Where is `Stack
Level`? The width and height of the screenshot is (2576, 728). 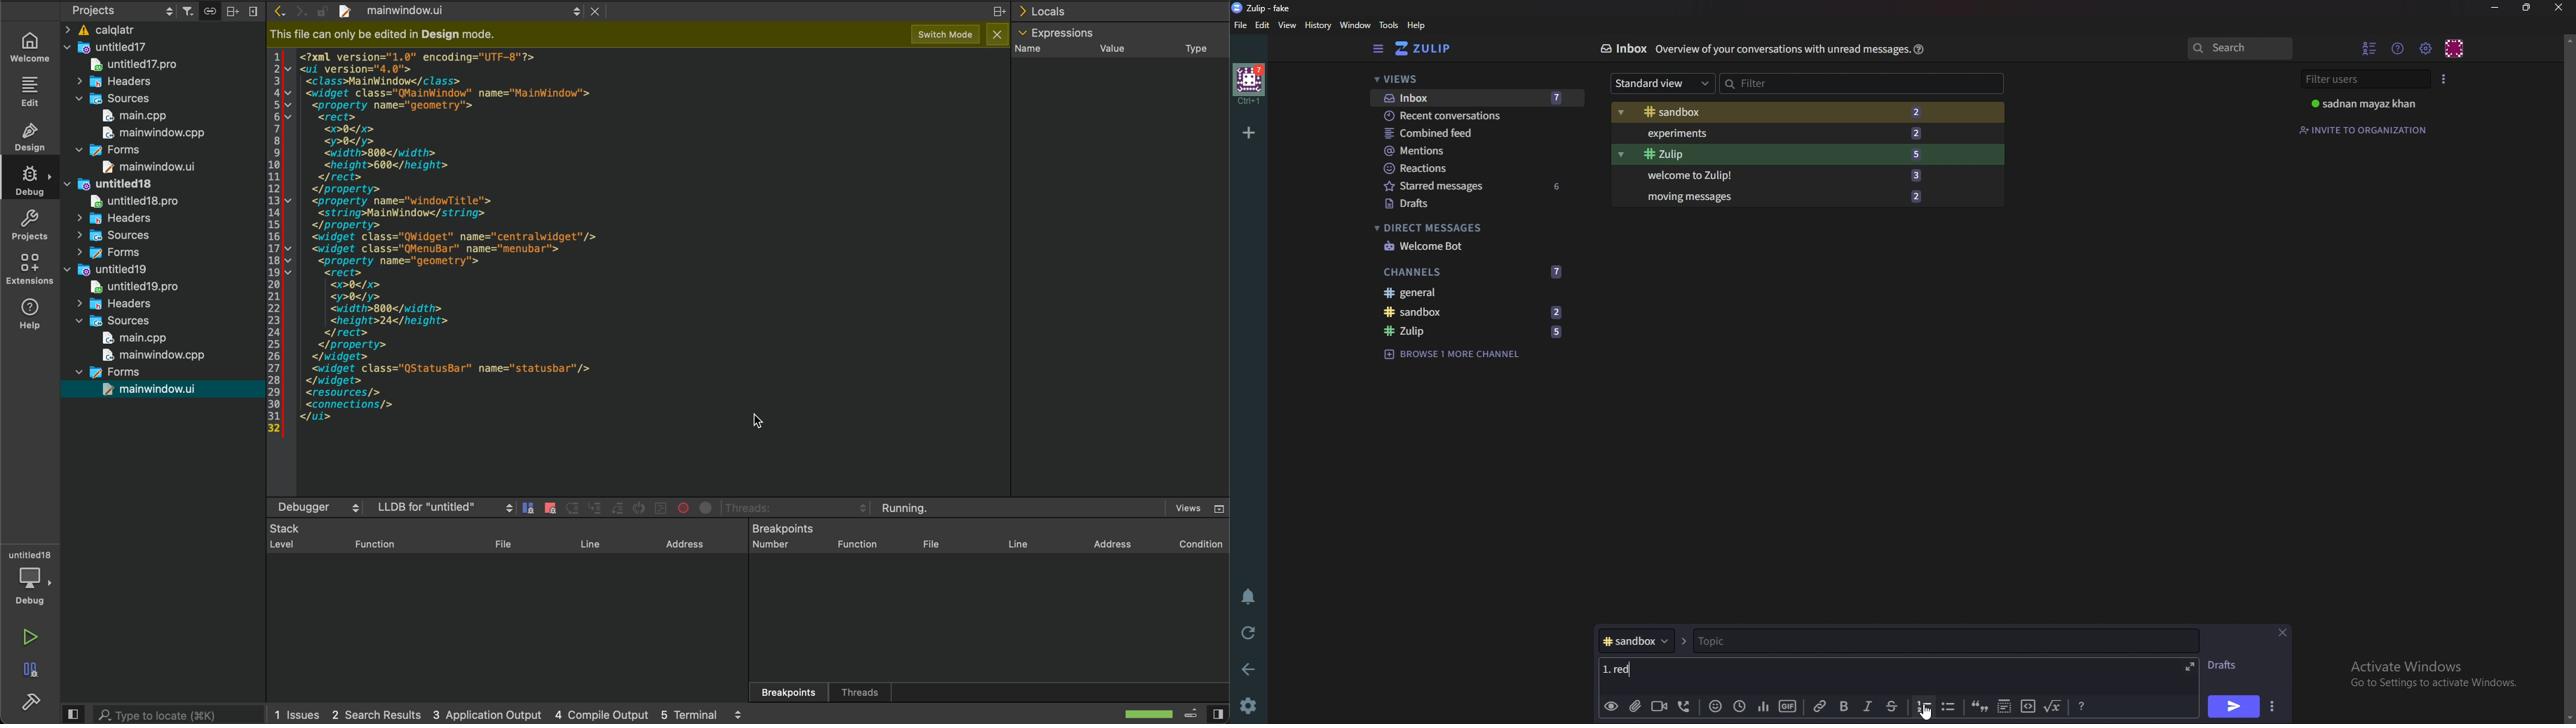 Stack
Level is located at coordinates (281, 537).